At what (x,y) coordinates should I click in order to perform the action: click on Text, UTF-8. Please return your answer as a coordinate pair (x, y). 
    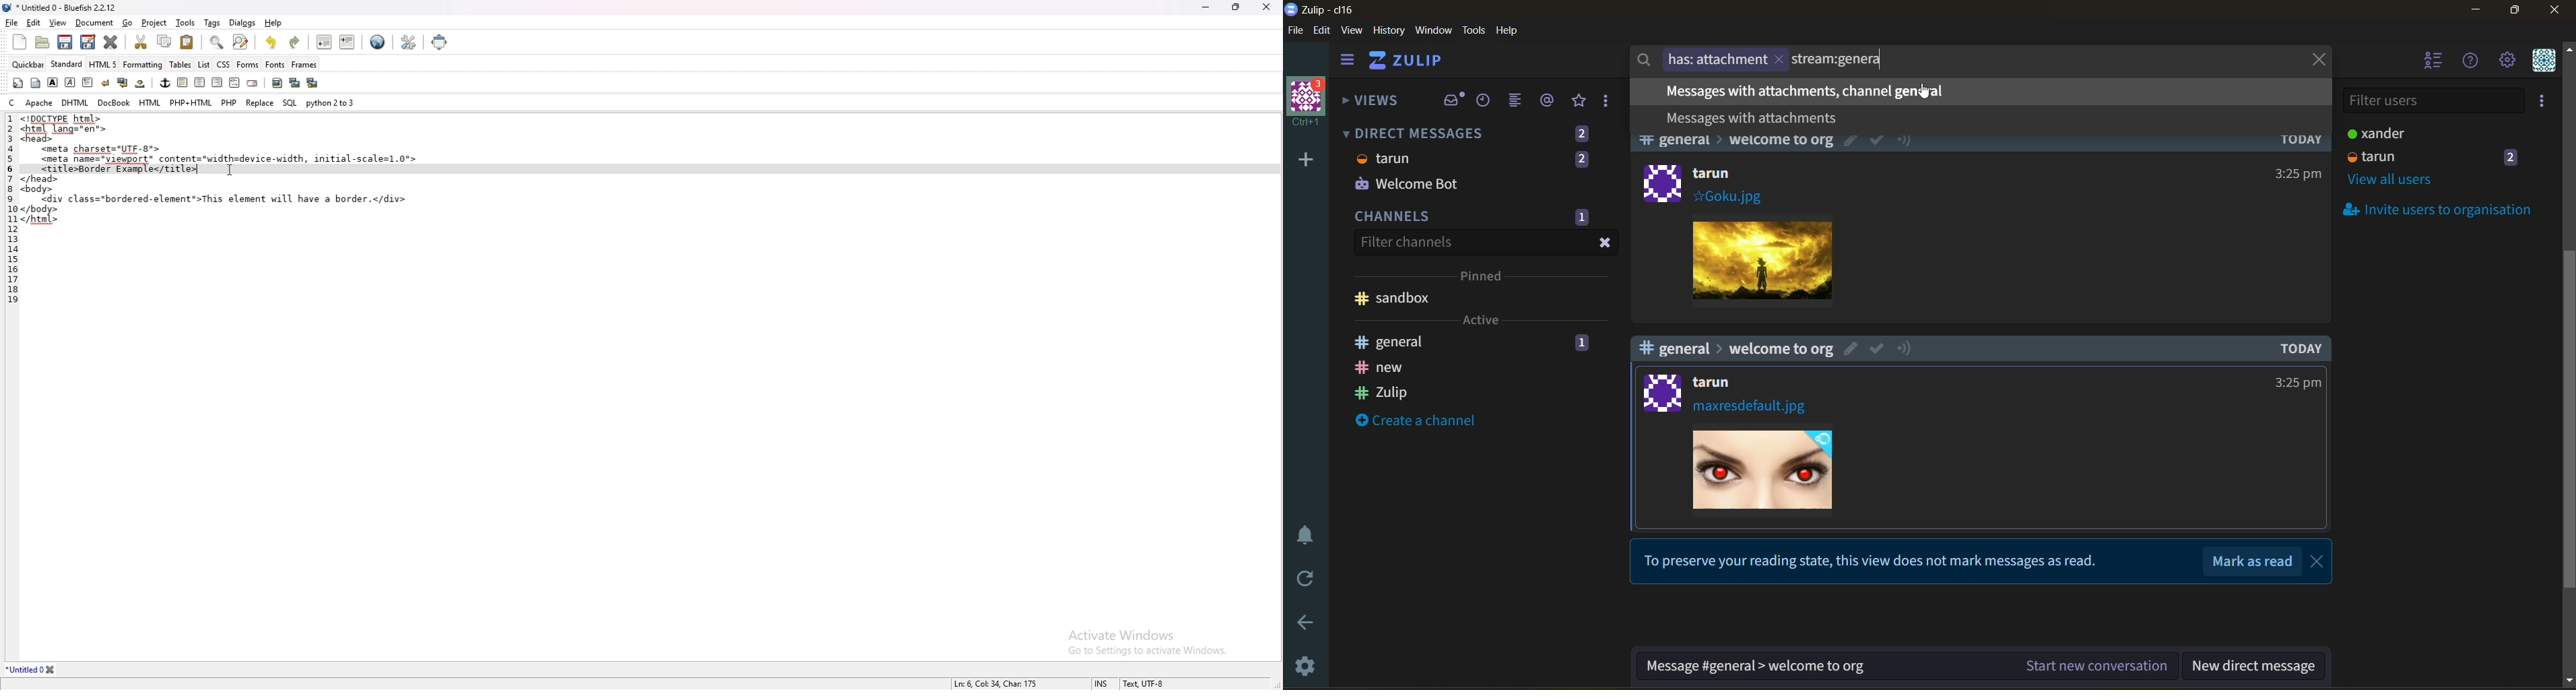
    Looking at the image, I should click on (1142, 683).